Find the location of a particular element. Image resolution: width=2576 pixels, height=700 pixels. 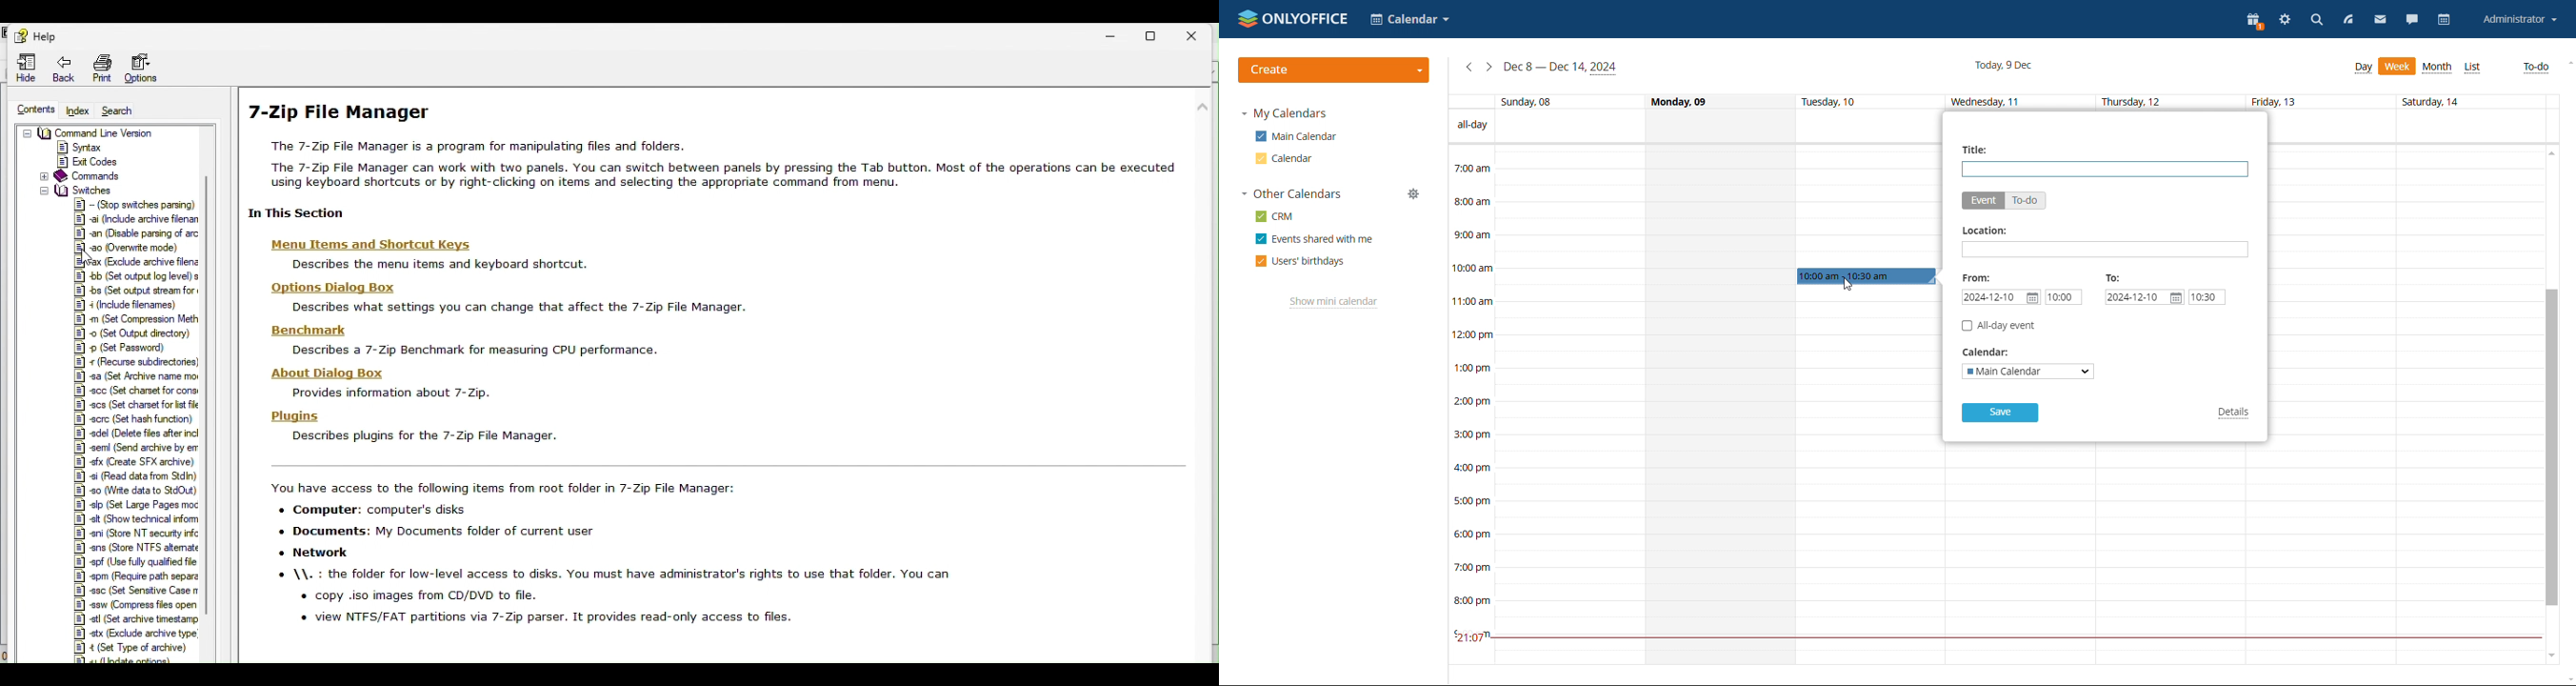

#] 4 (Set Type of archive) is located at coordinates (131, 648).